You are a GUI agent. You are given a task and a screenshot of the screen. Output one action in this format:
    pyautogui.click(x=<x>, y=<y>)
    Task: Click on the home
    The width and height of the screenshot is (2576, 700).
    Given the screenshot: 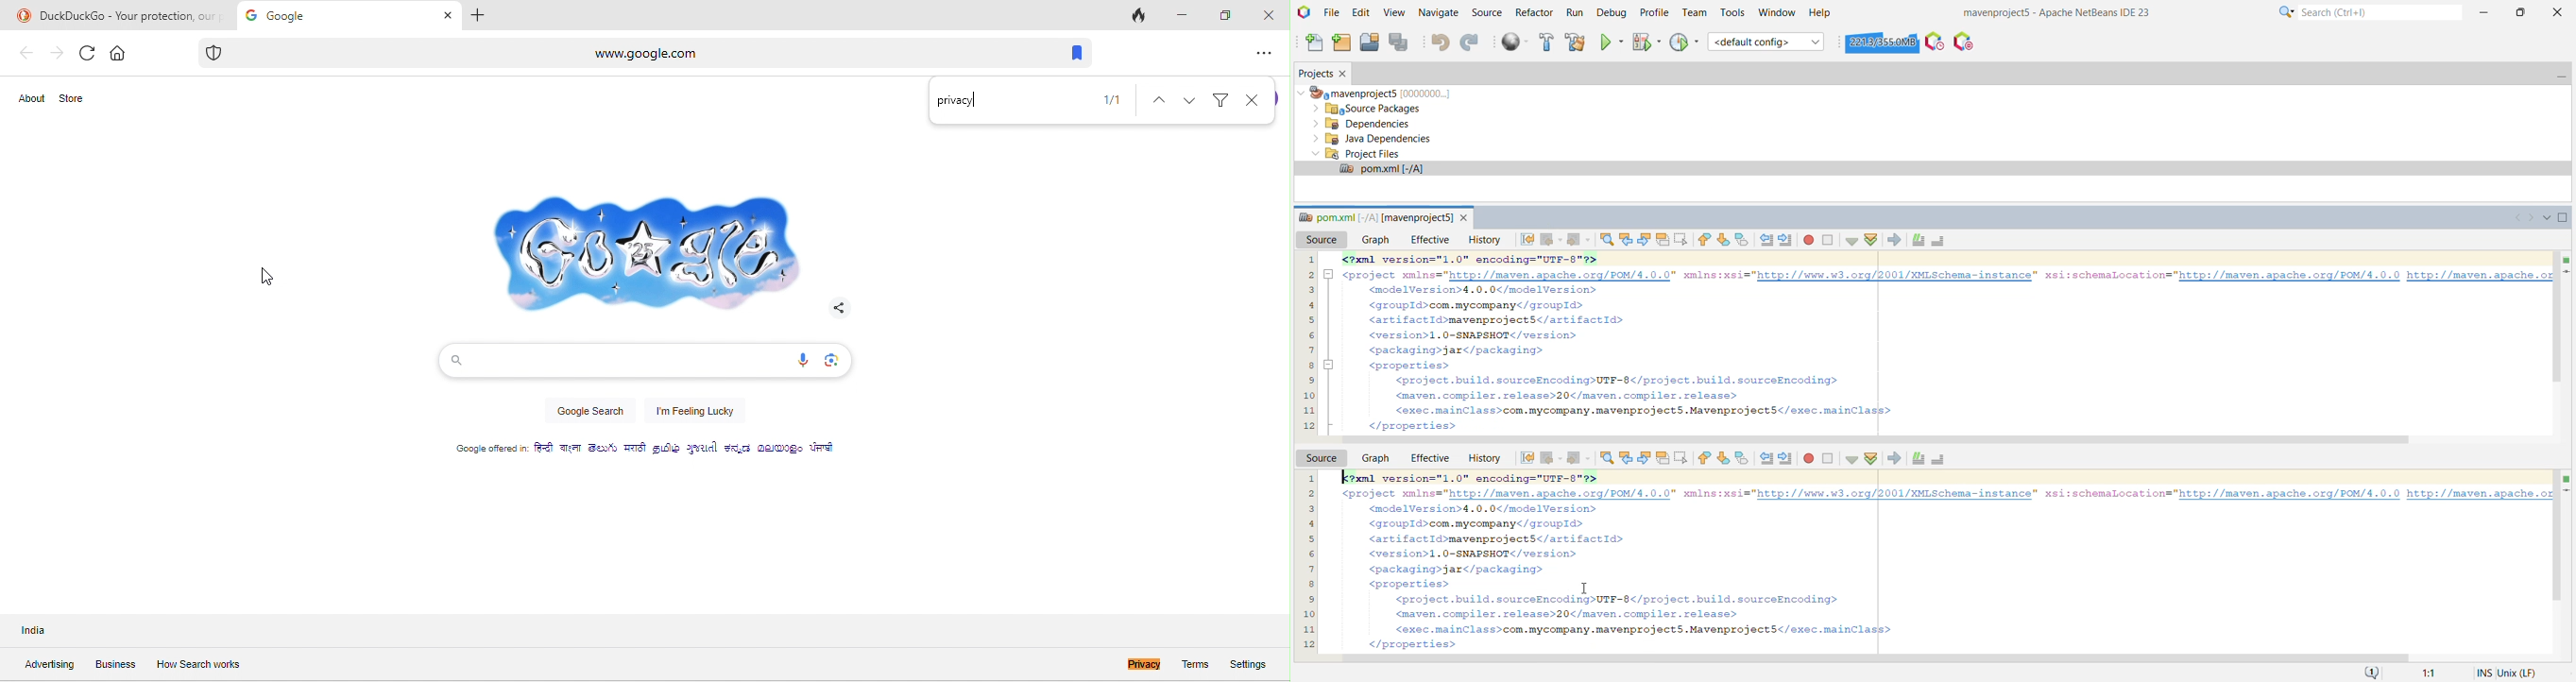 What is the action you would take?
    pyautogui.click(x=120, y=51)
    